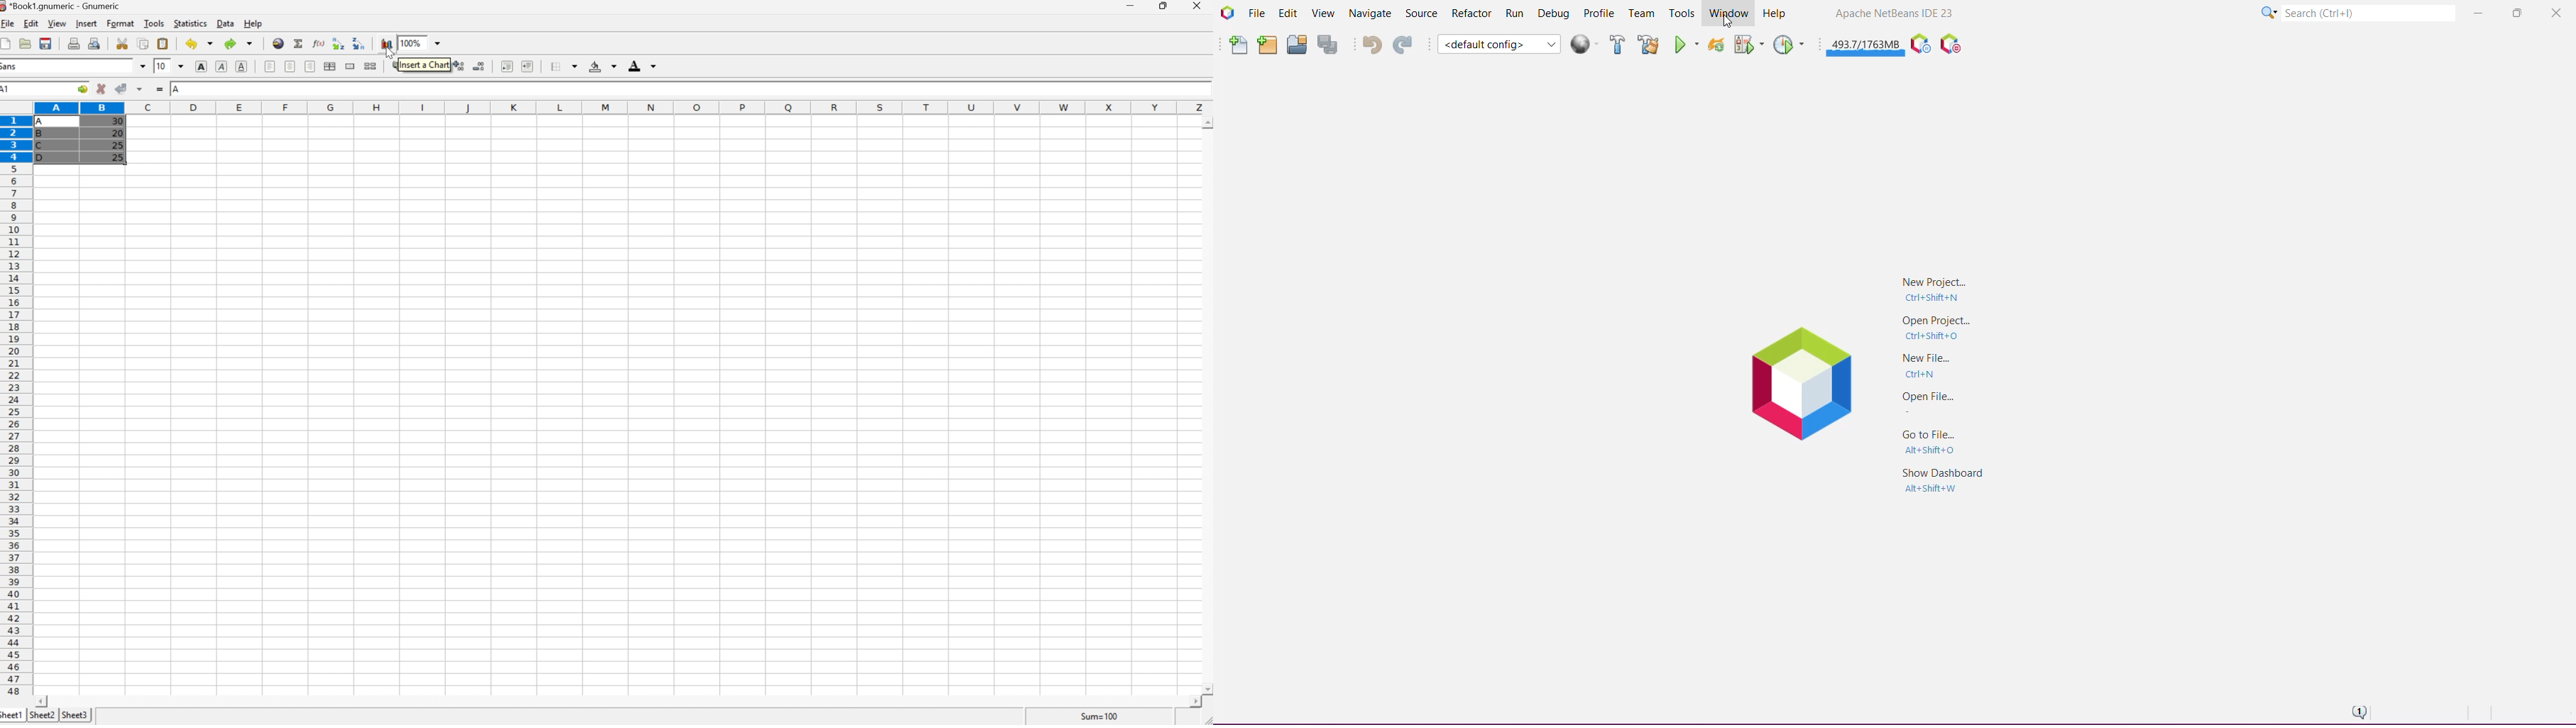  I want to click on Tools, so click(154, 23).